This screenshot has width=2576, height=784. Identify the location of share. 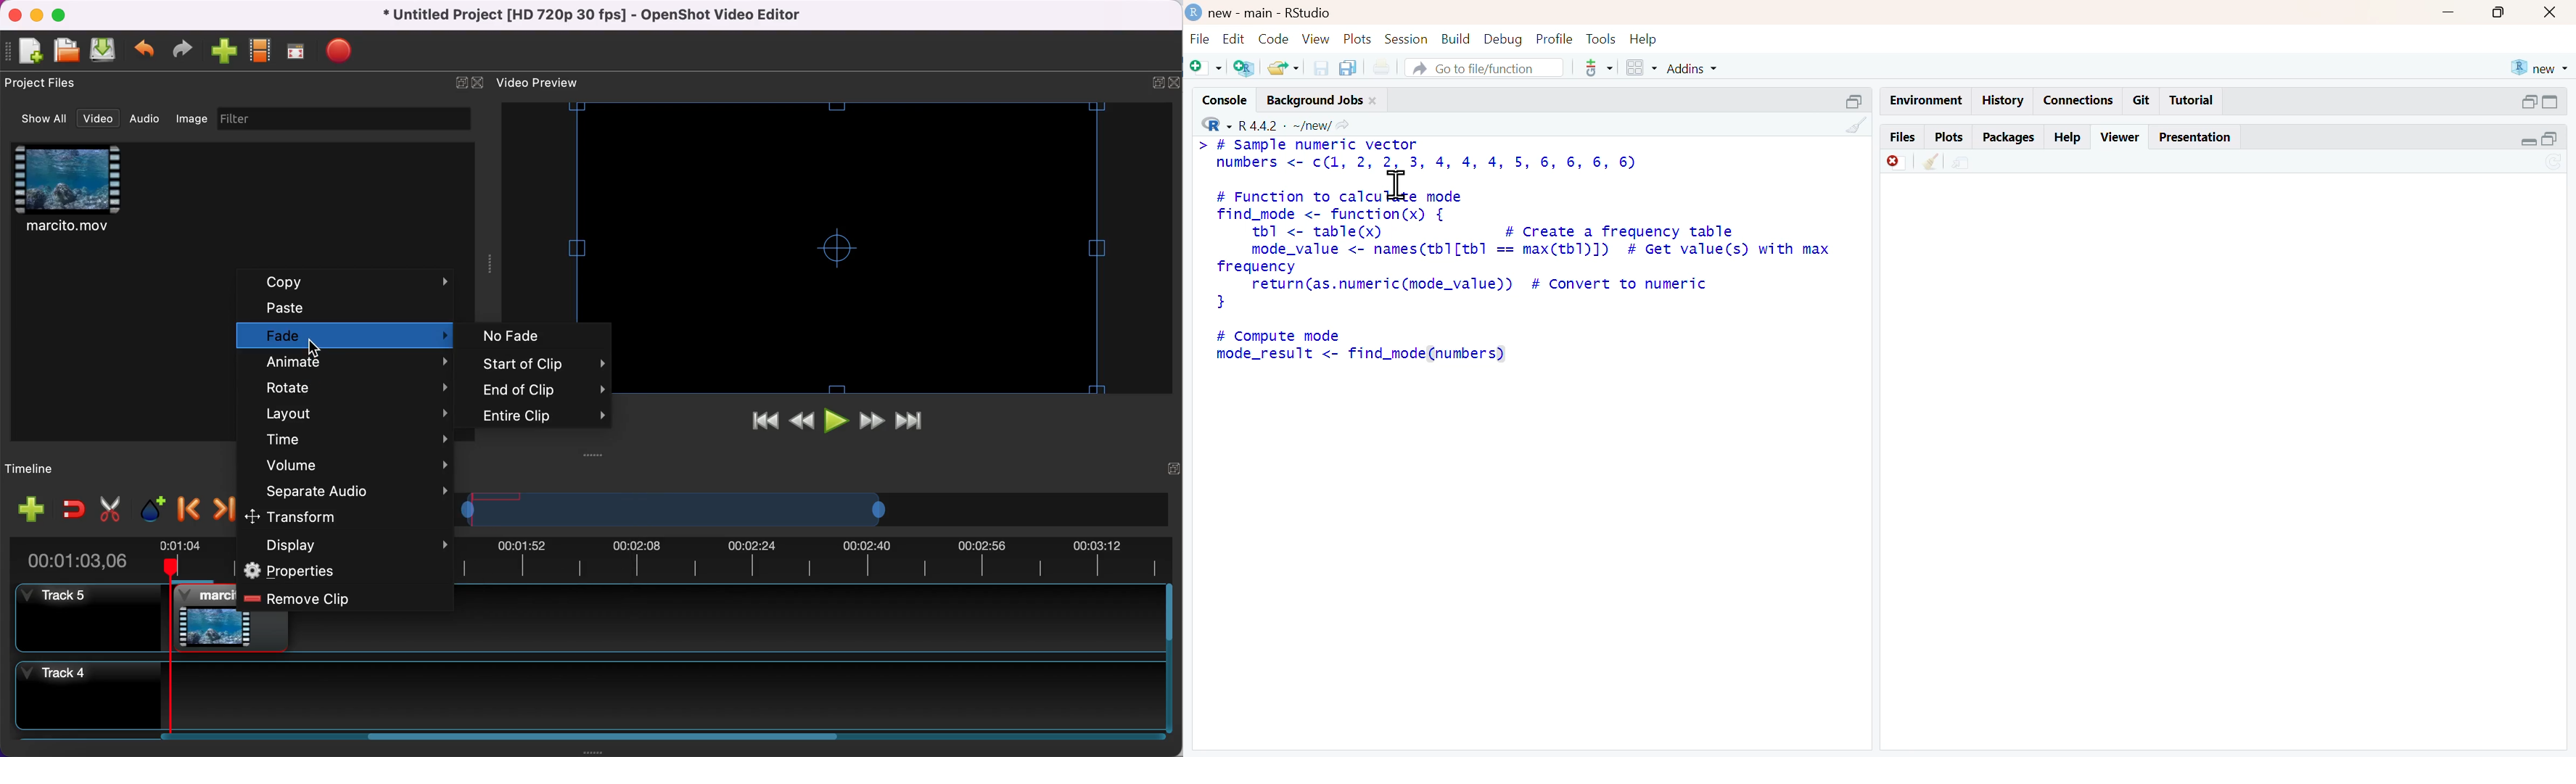
(1962, 163).